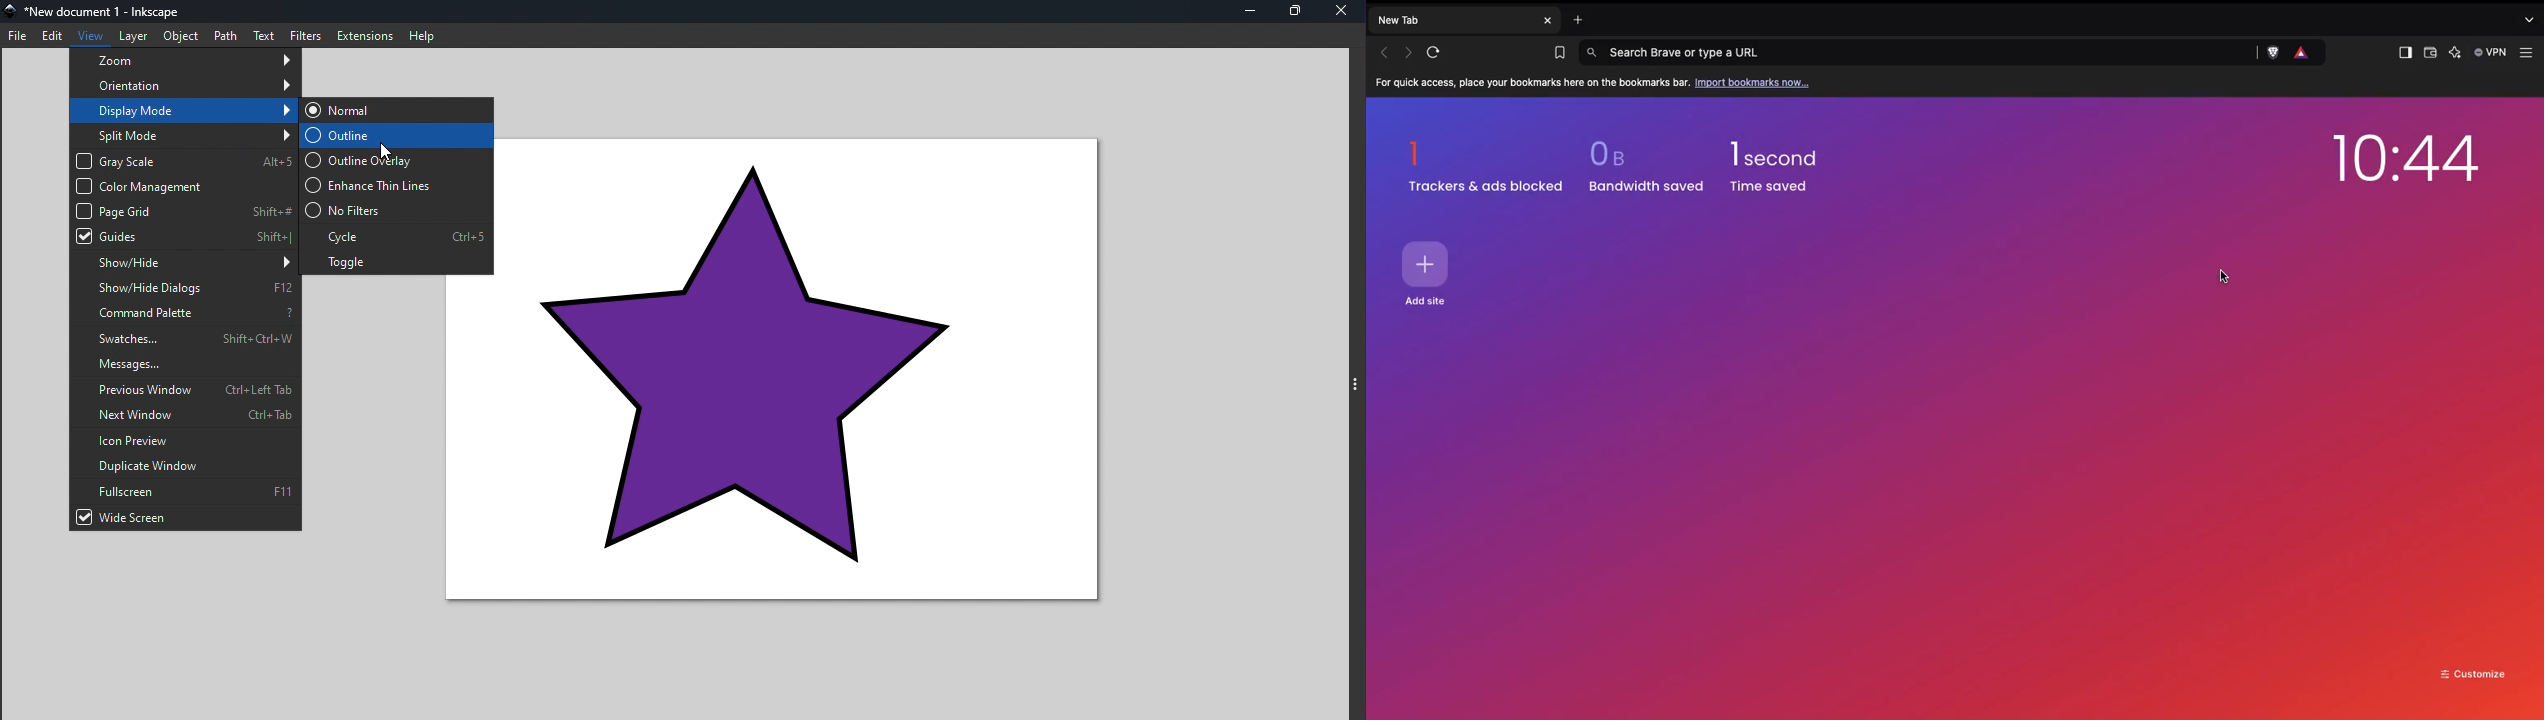  Describe the element at coordinates (2474, 673) in the screenshot. I see `Customize` at that location.